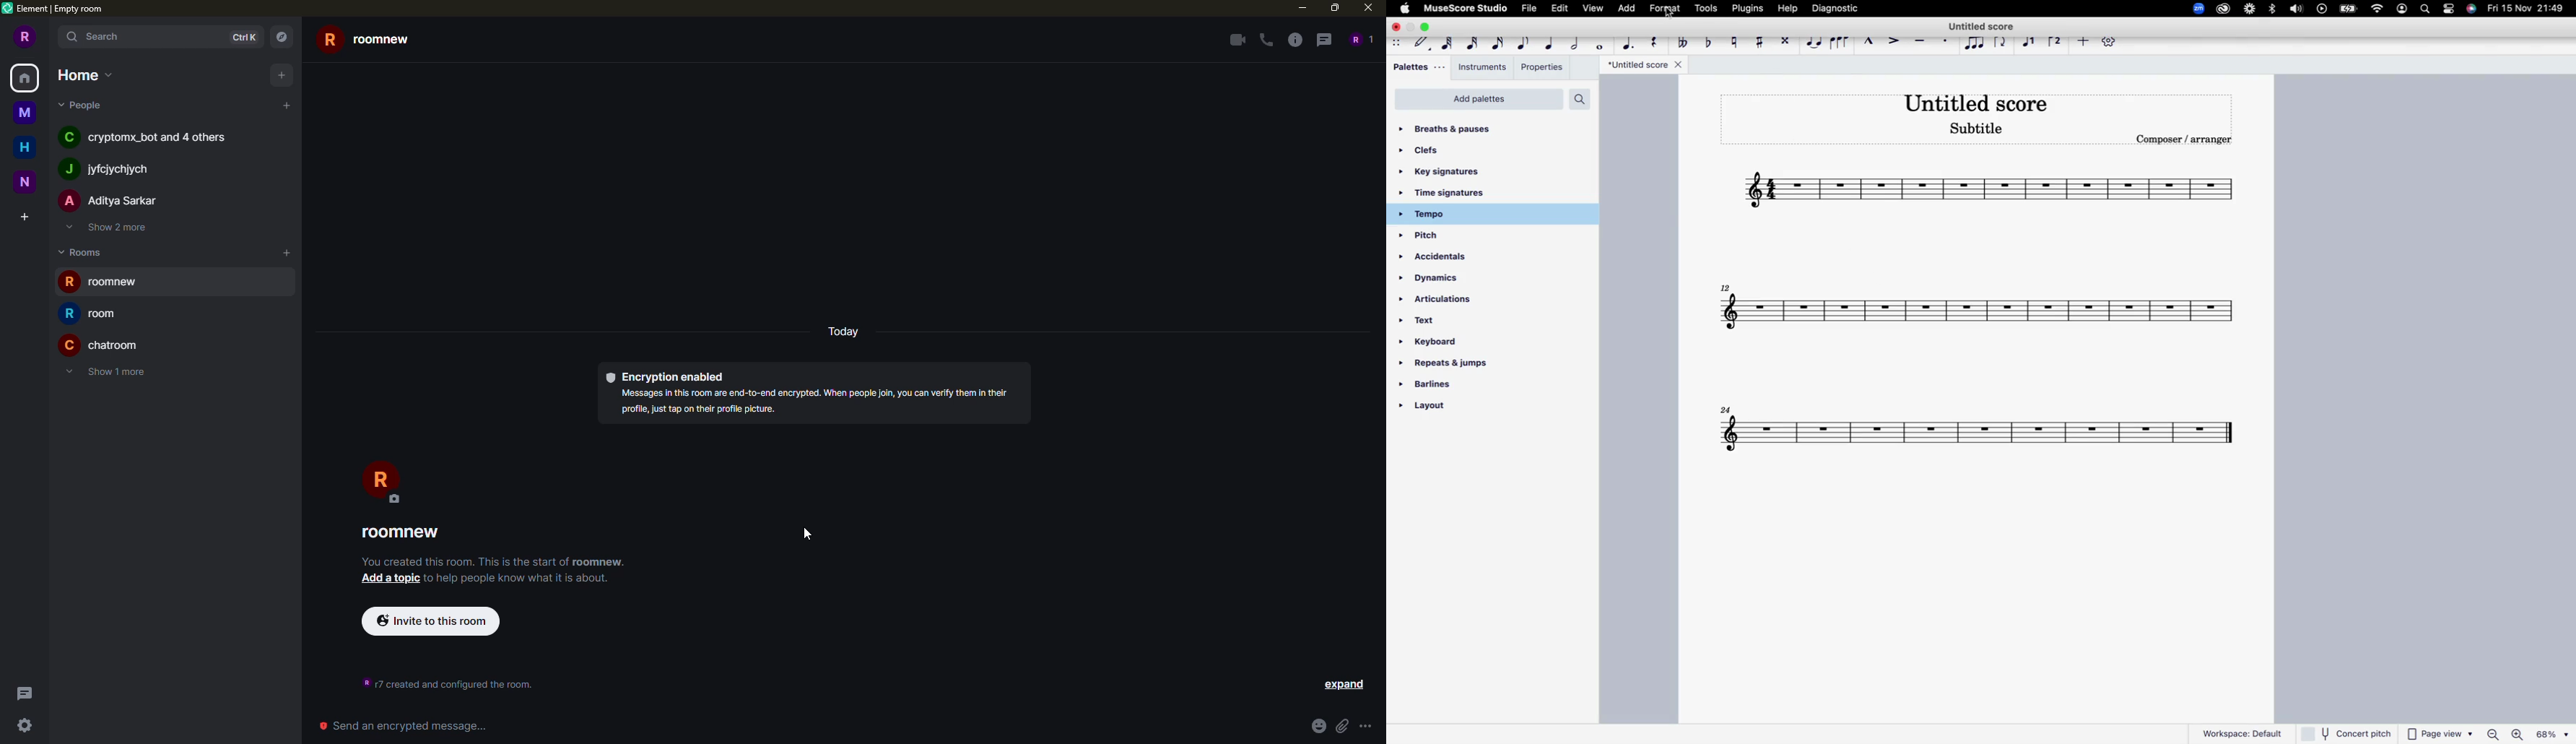  What do you see at coordinates (127, 345) in the screenshot?
I see `room` at bounding box center [127, 345].